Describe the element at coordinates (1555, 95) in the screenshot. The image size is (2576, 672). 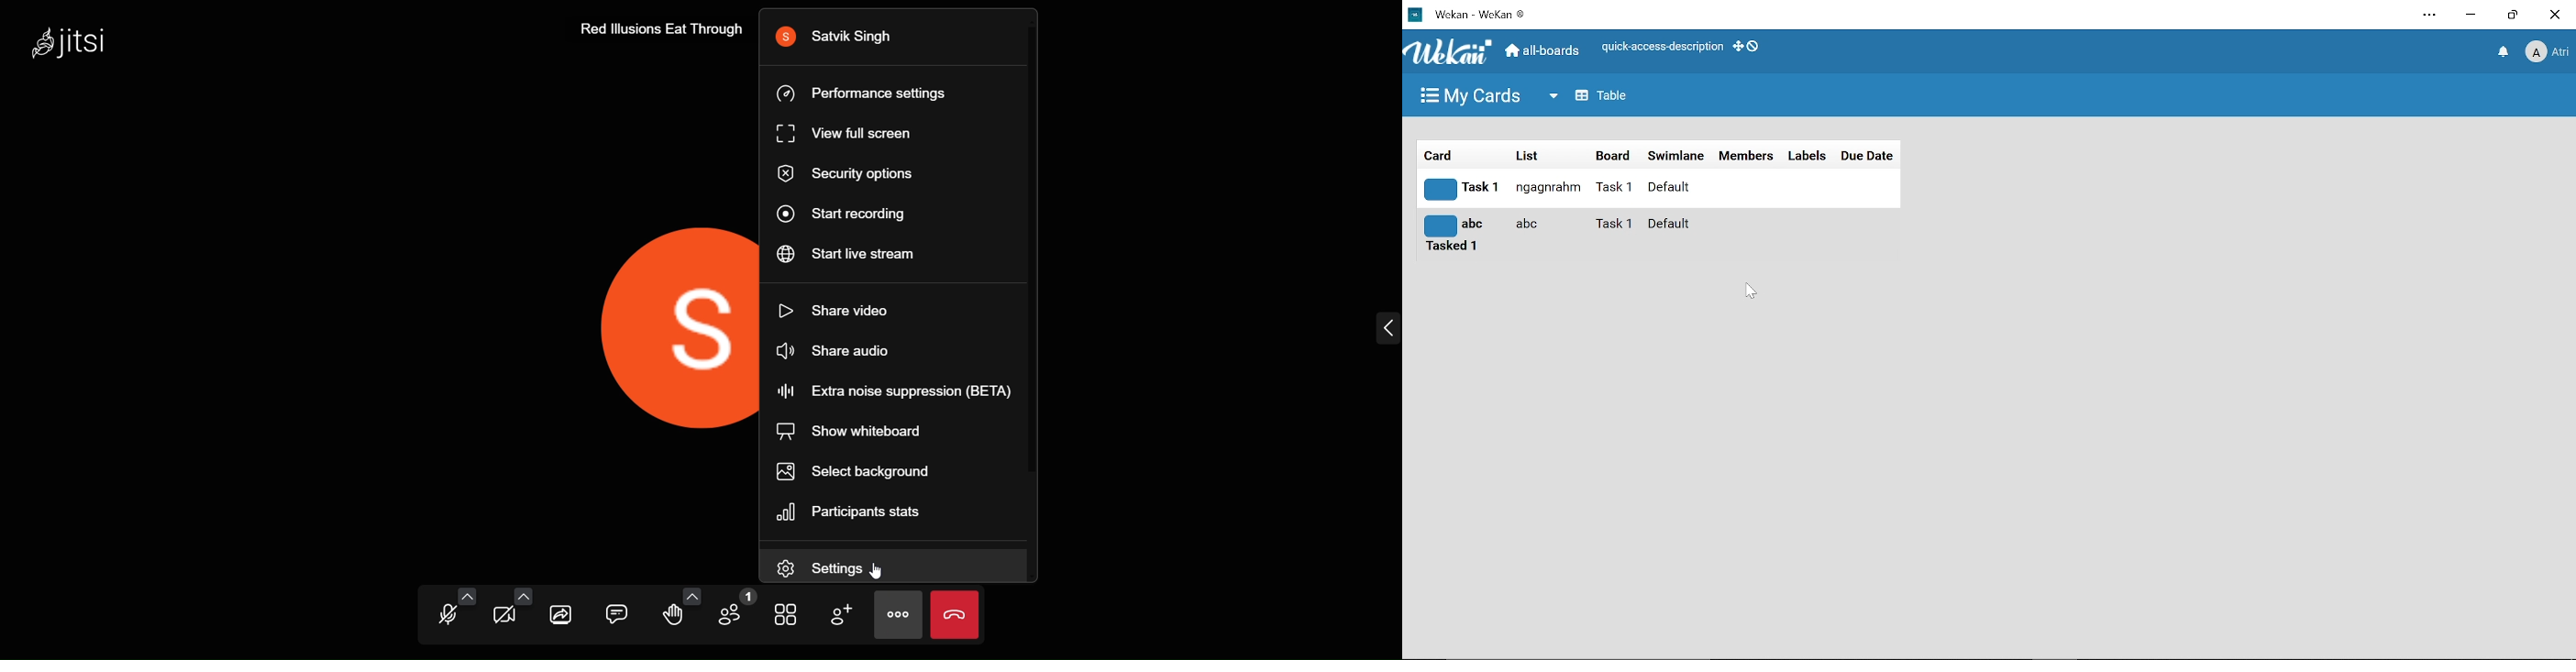
I see `More` at that location.